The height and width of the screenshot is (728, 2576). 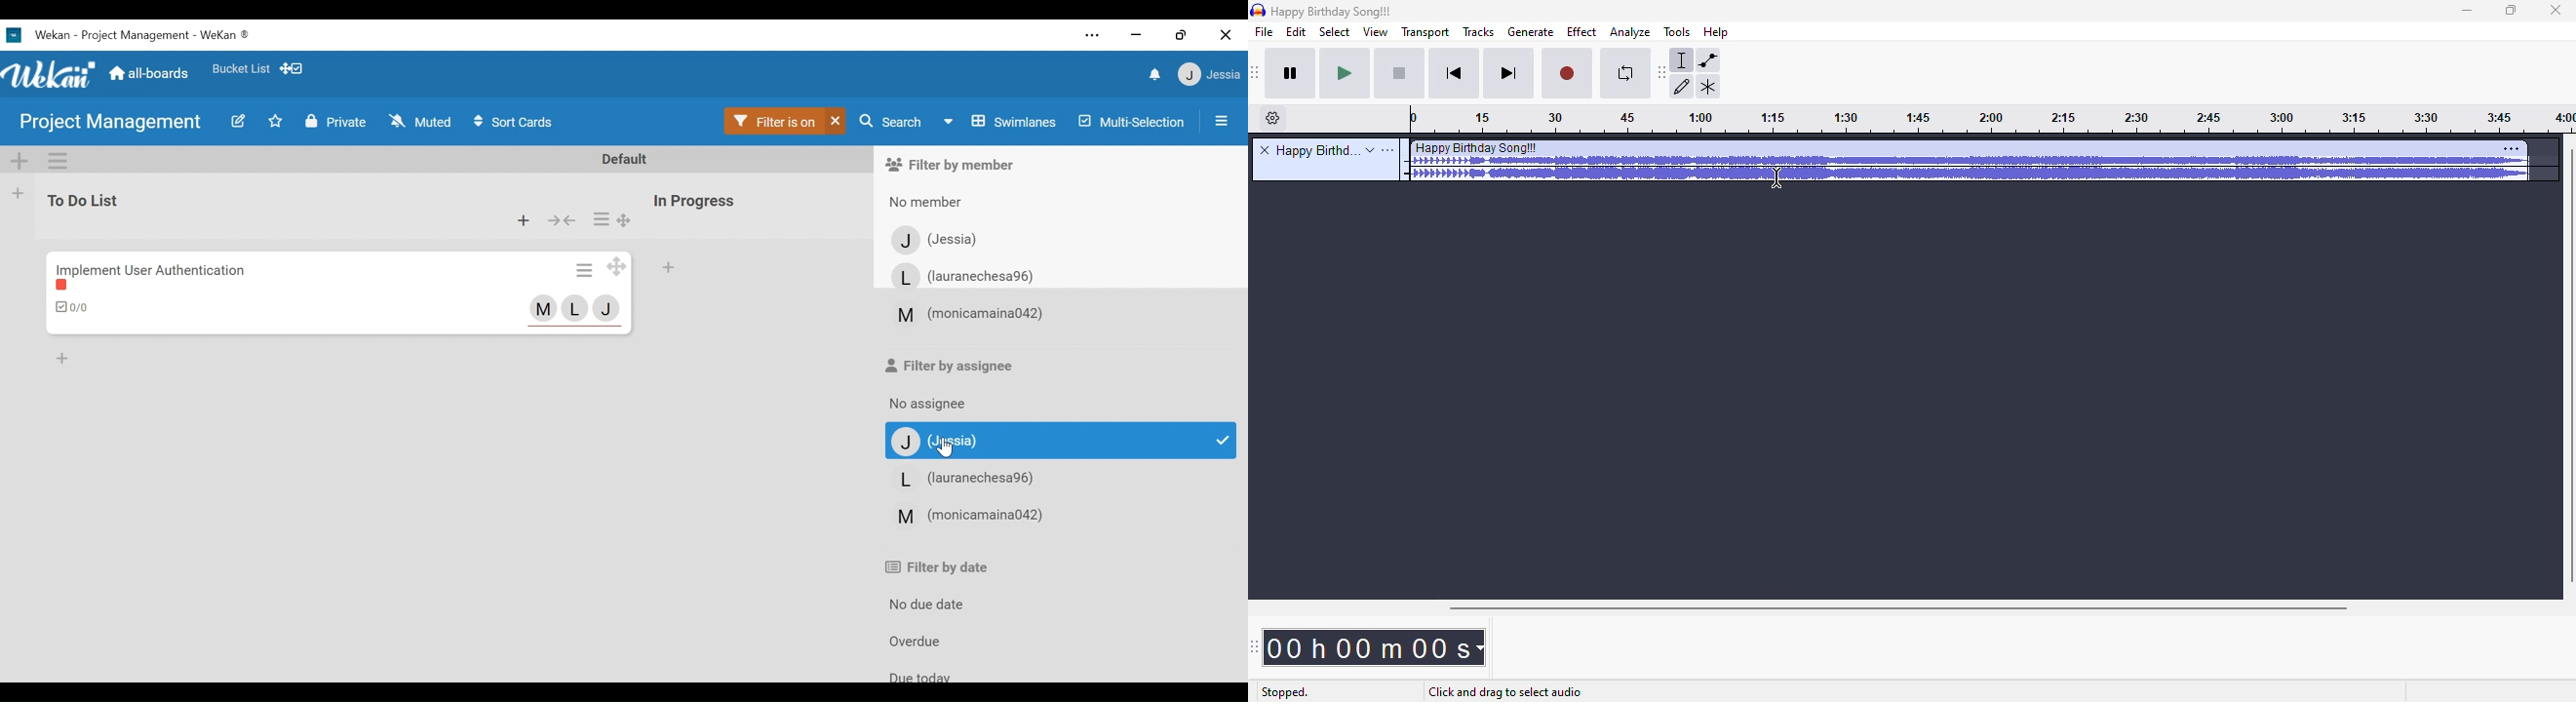 I want to click on draw tool, so click(x=1683, y=87).